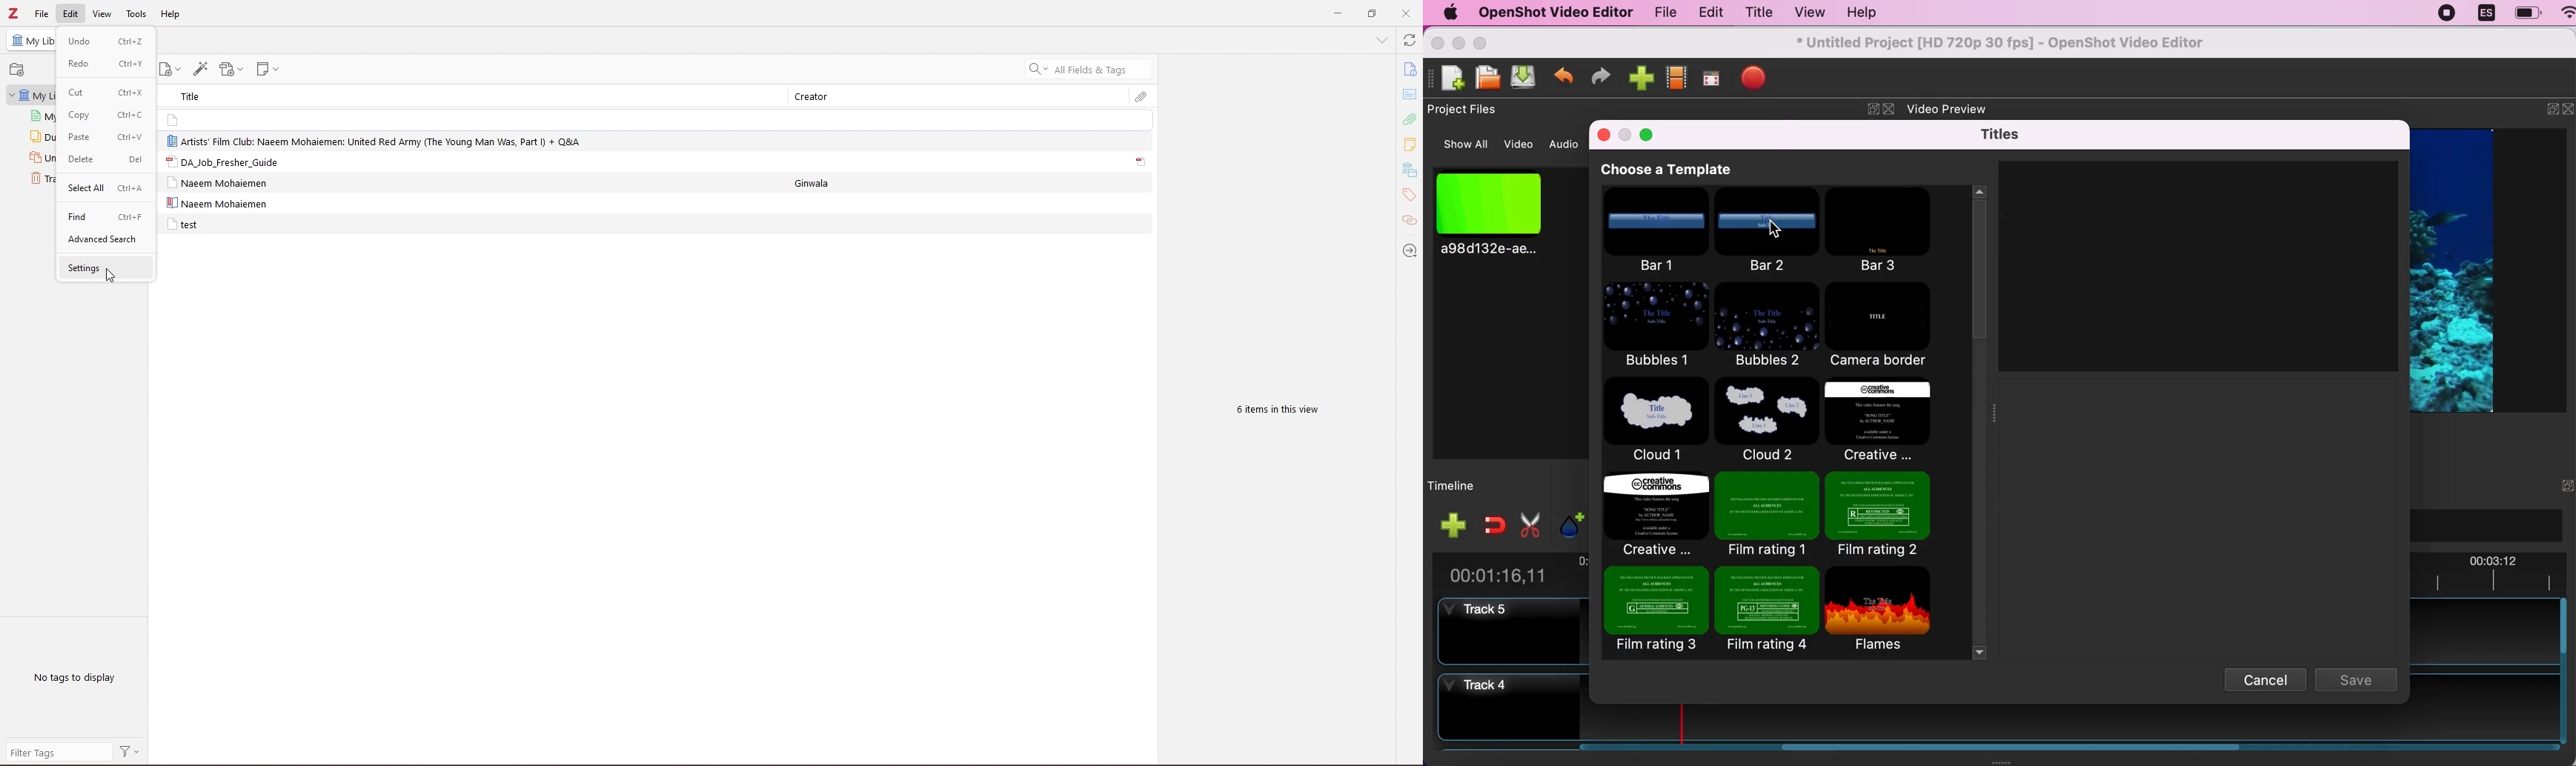 The height and width of the screenshot is (784, 2576). Describe the element at coordinates (1871, 13) in the screenshot. I see `help` at that location.